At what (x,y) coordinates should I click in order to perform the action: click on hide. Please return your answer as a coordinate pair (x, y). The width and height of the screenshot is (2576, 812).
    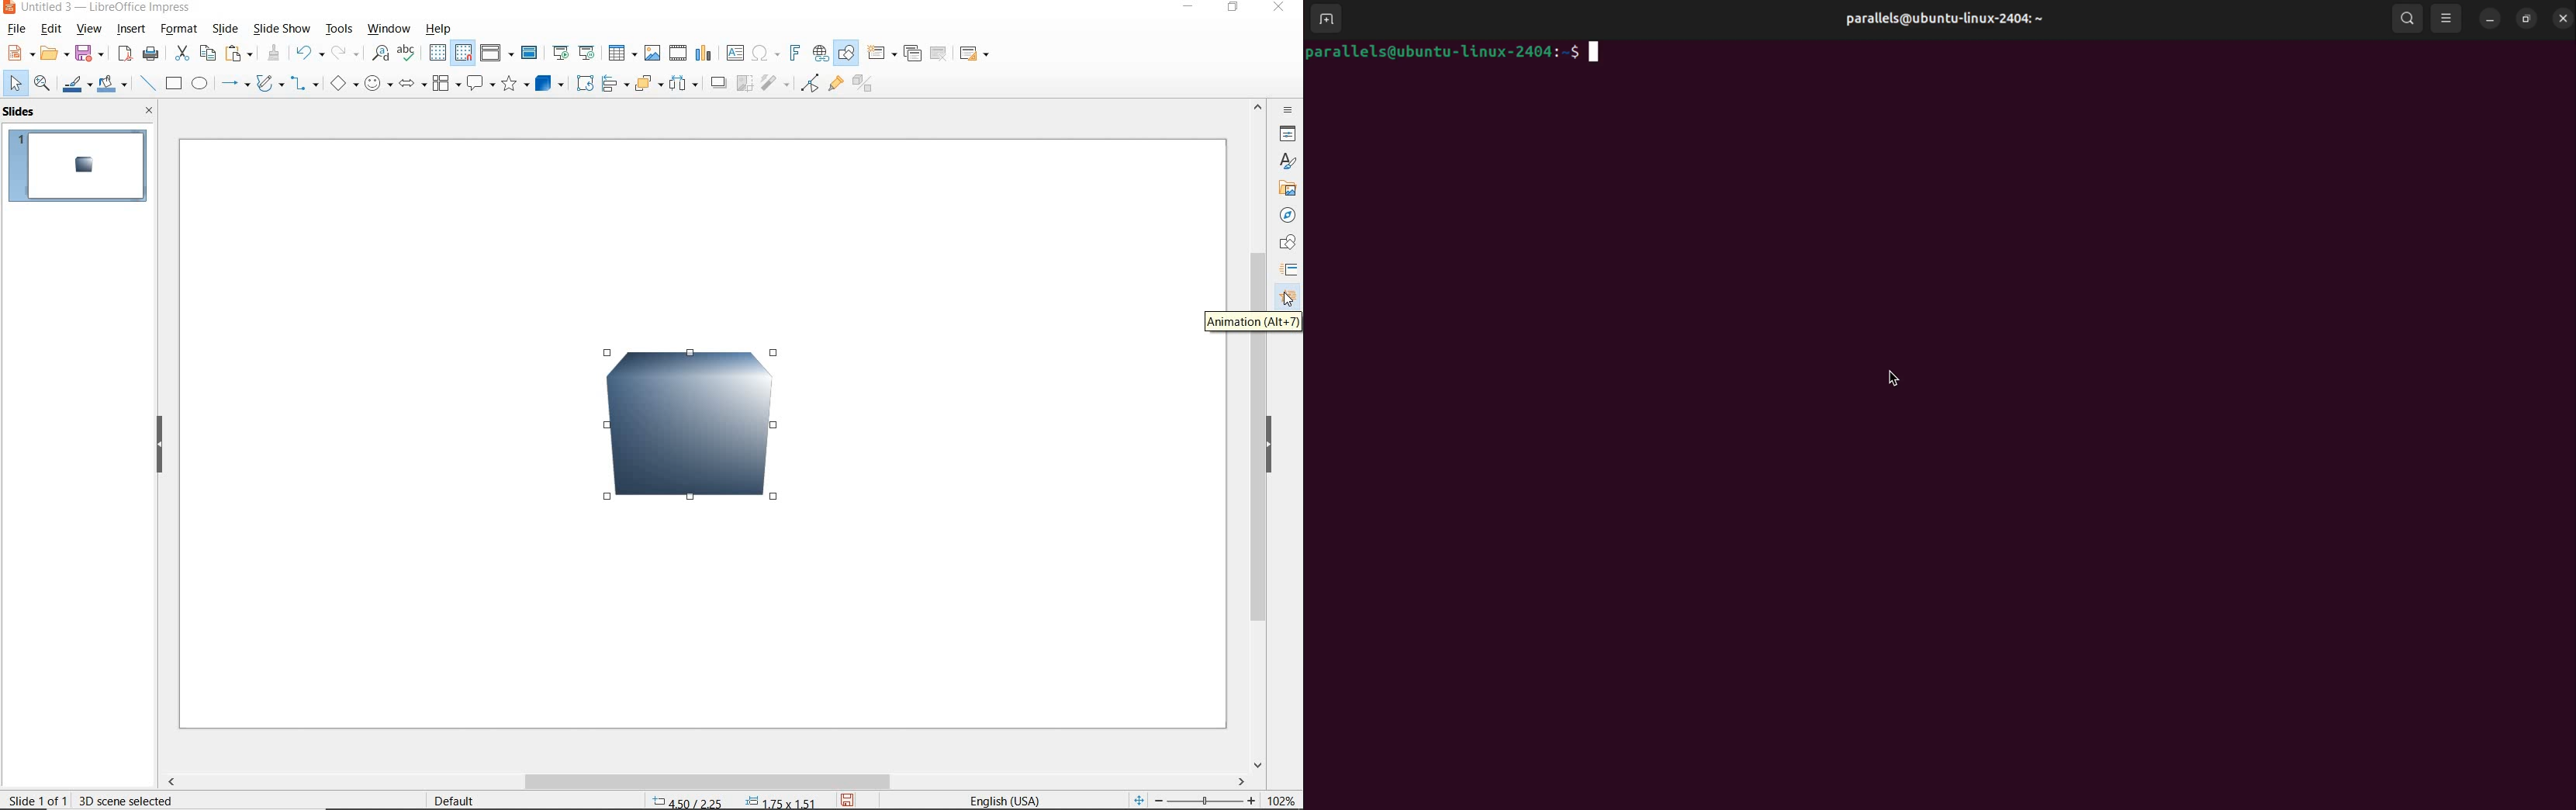
    Looking at the image, I should click on (161, 448).